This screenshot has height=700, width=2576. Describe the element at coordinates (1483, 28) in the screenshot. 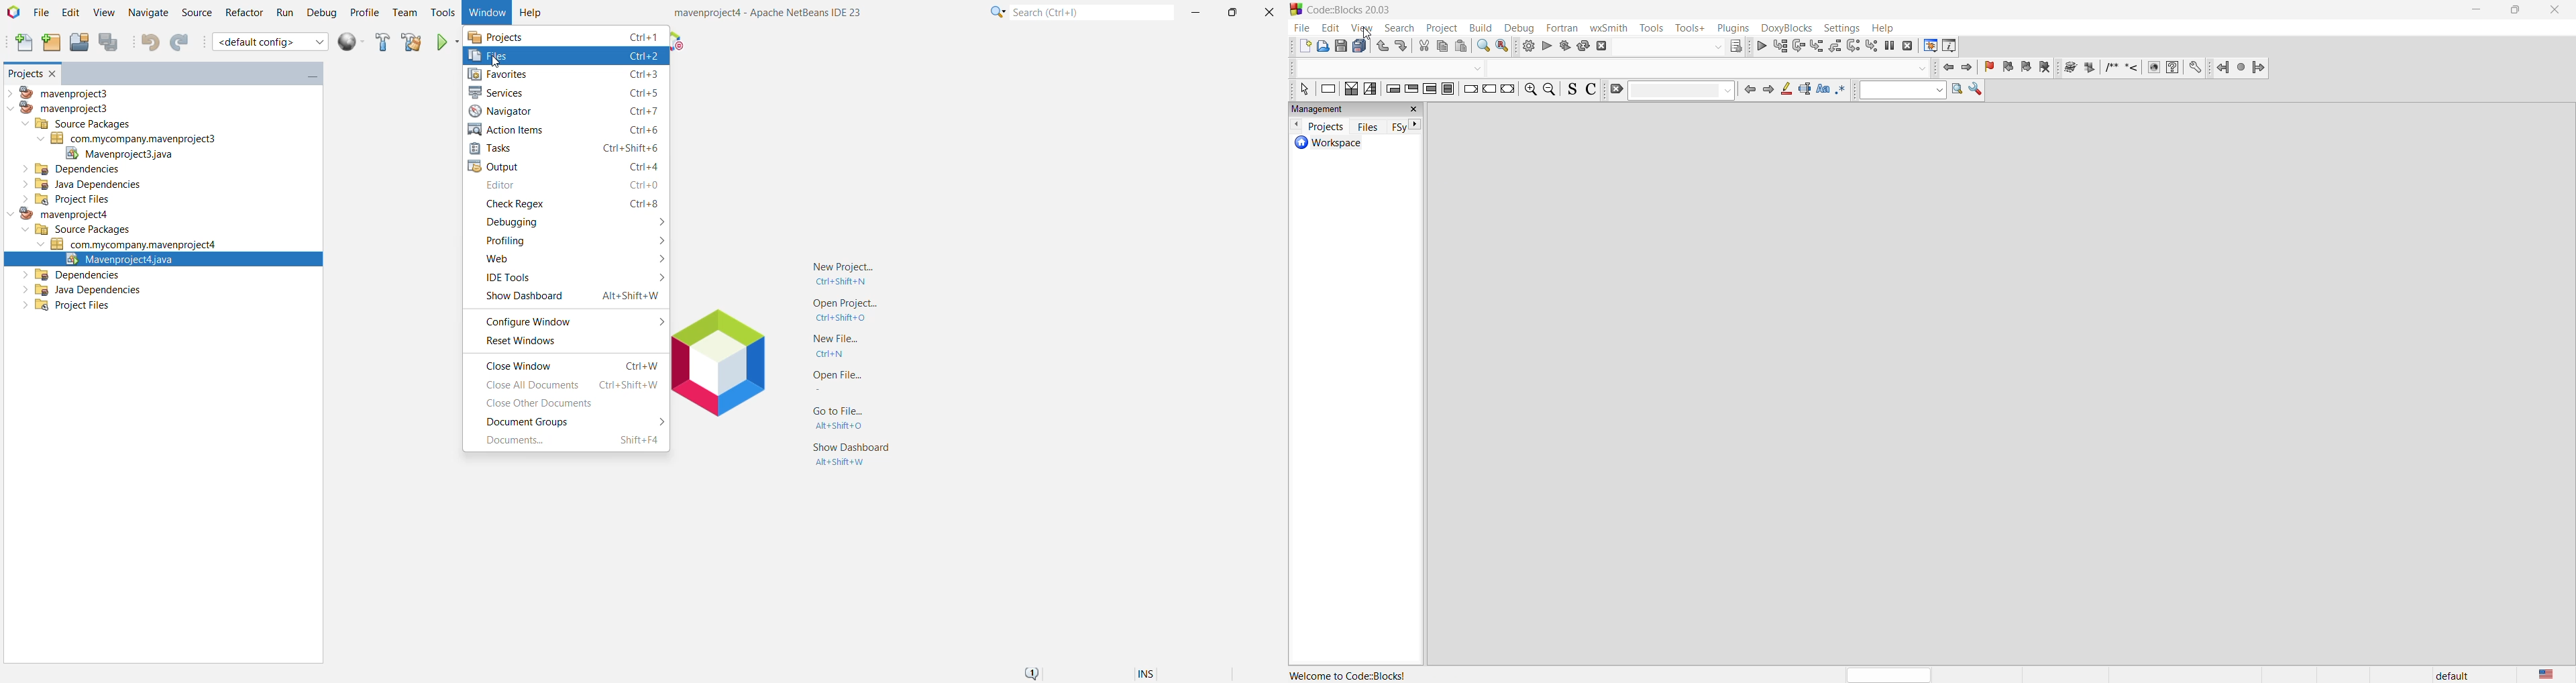

I see `build` at that location.